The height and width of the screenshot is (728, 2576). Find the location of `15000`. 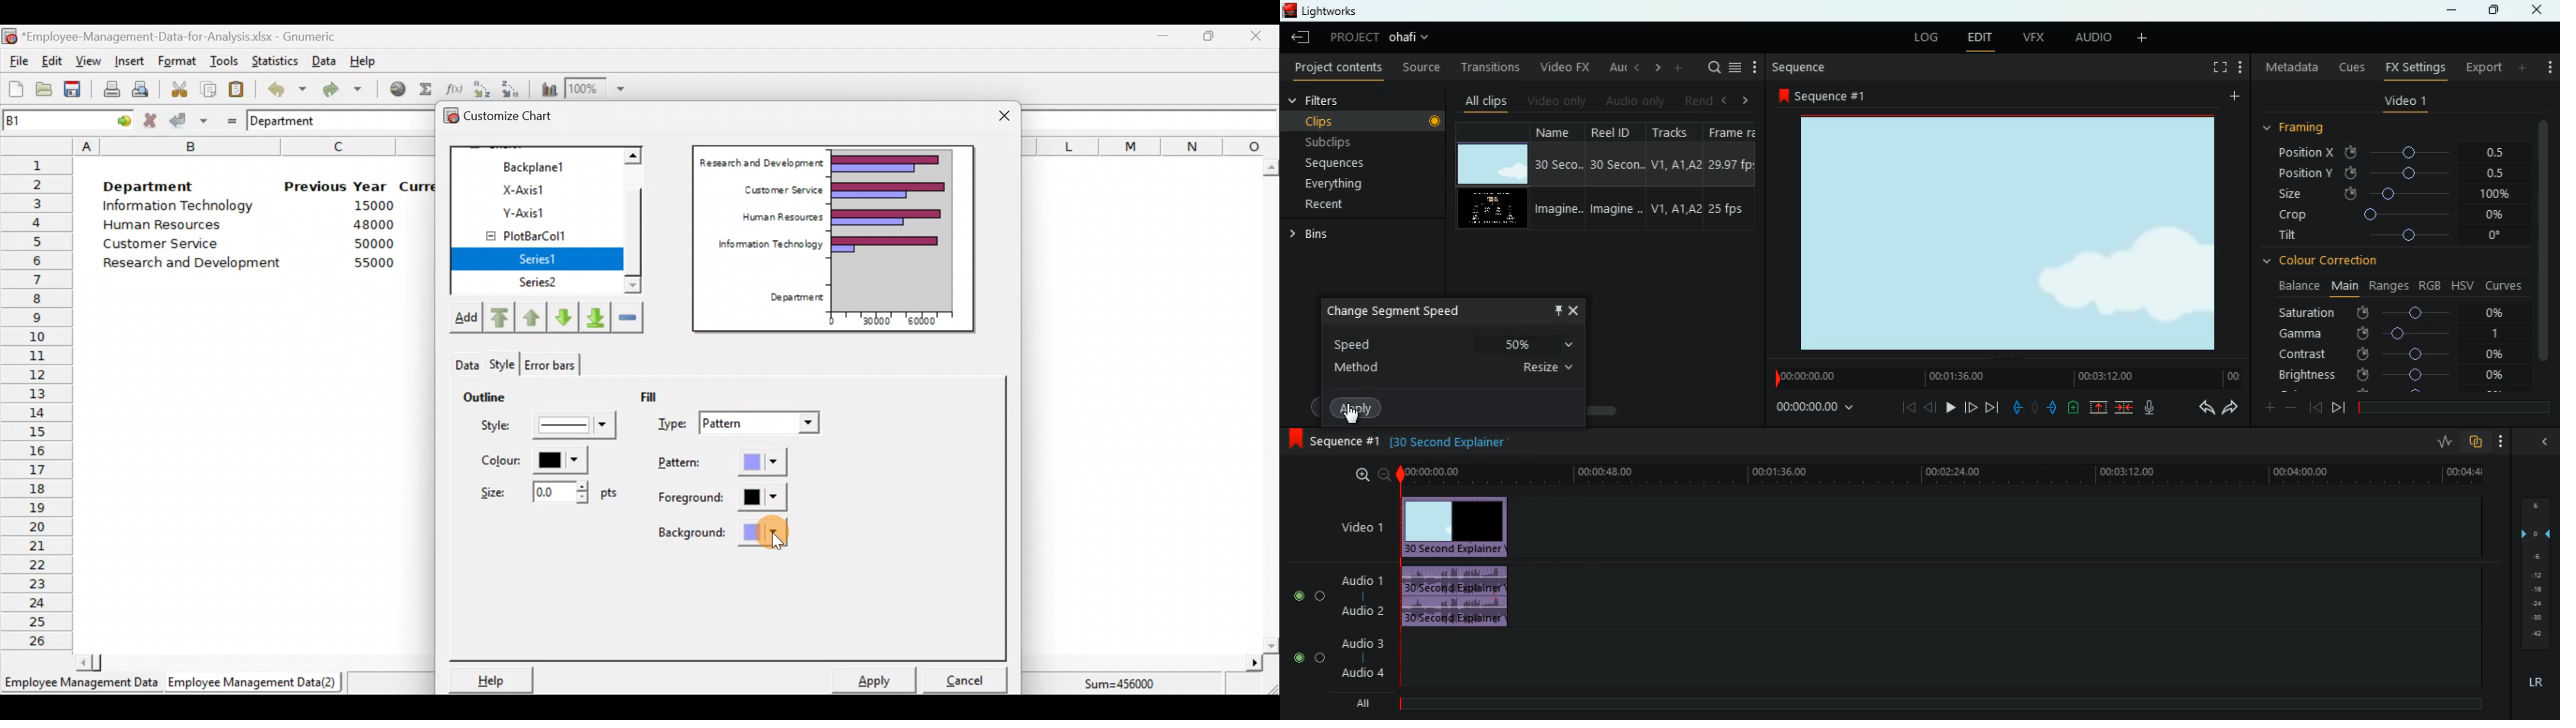

15000 is located at coordinates (369, 205).